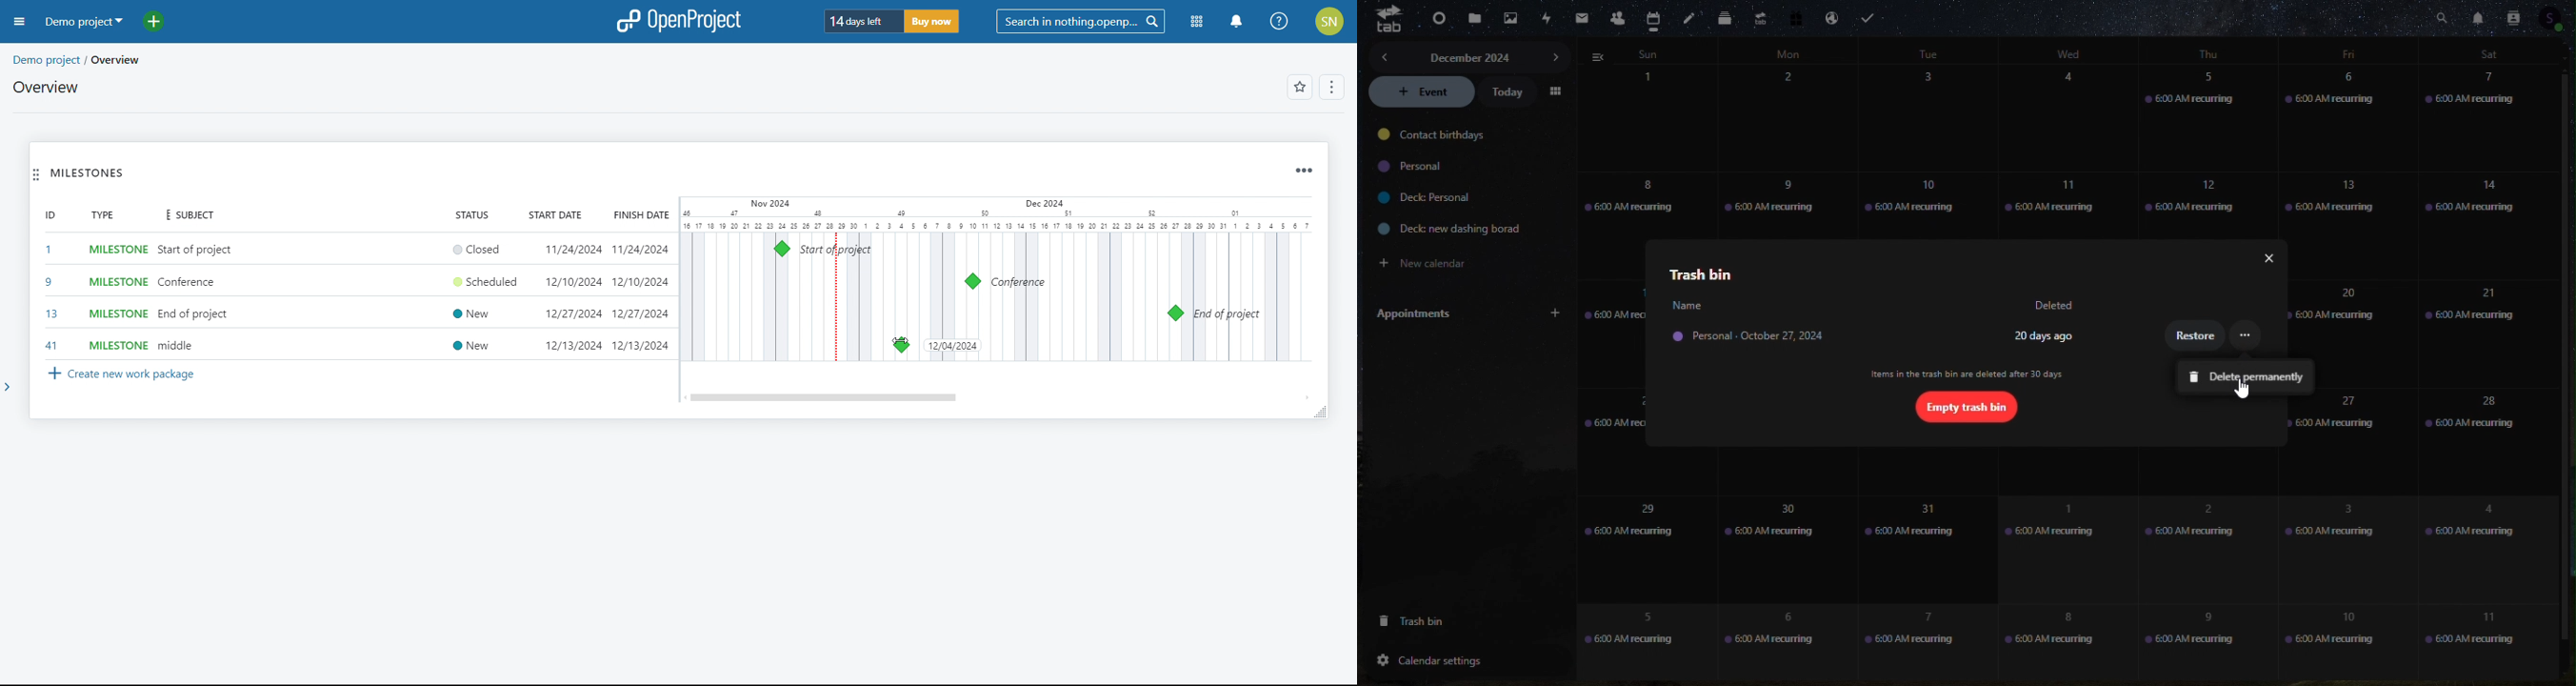 The image size is (2576, 700). I want to click on 5, so click(1631, 629).